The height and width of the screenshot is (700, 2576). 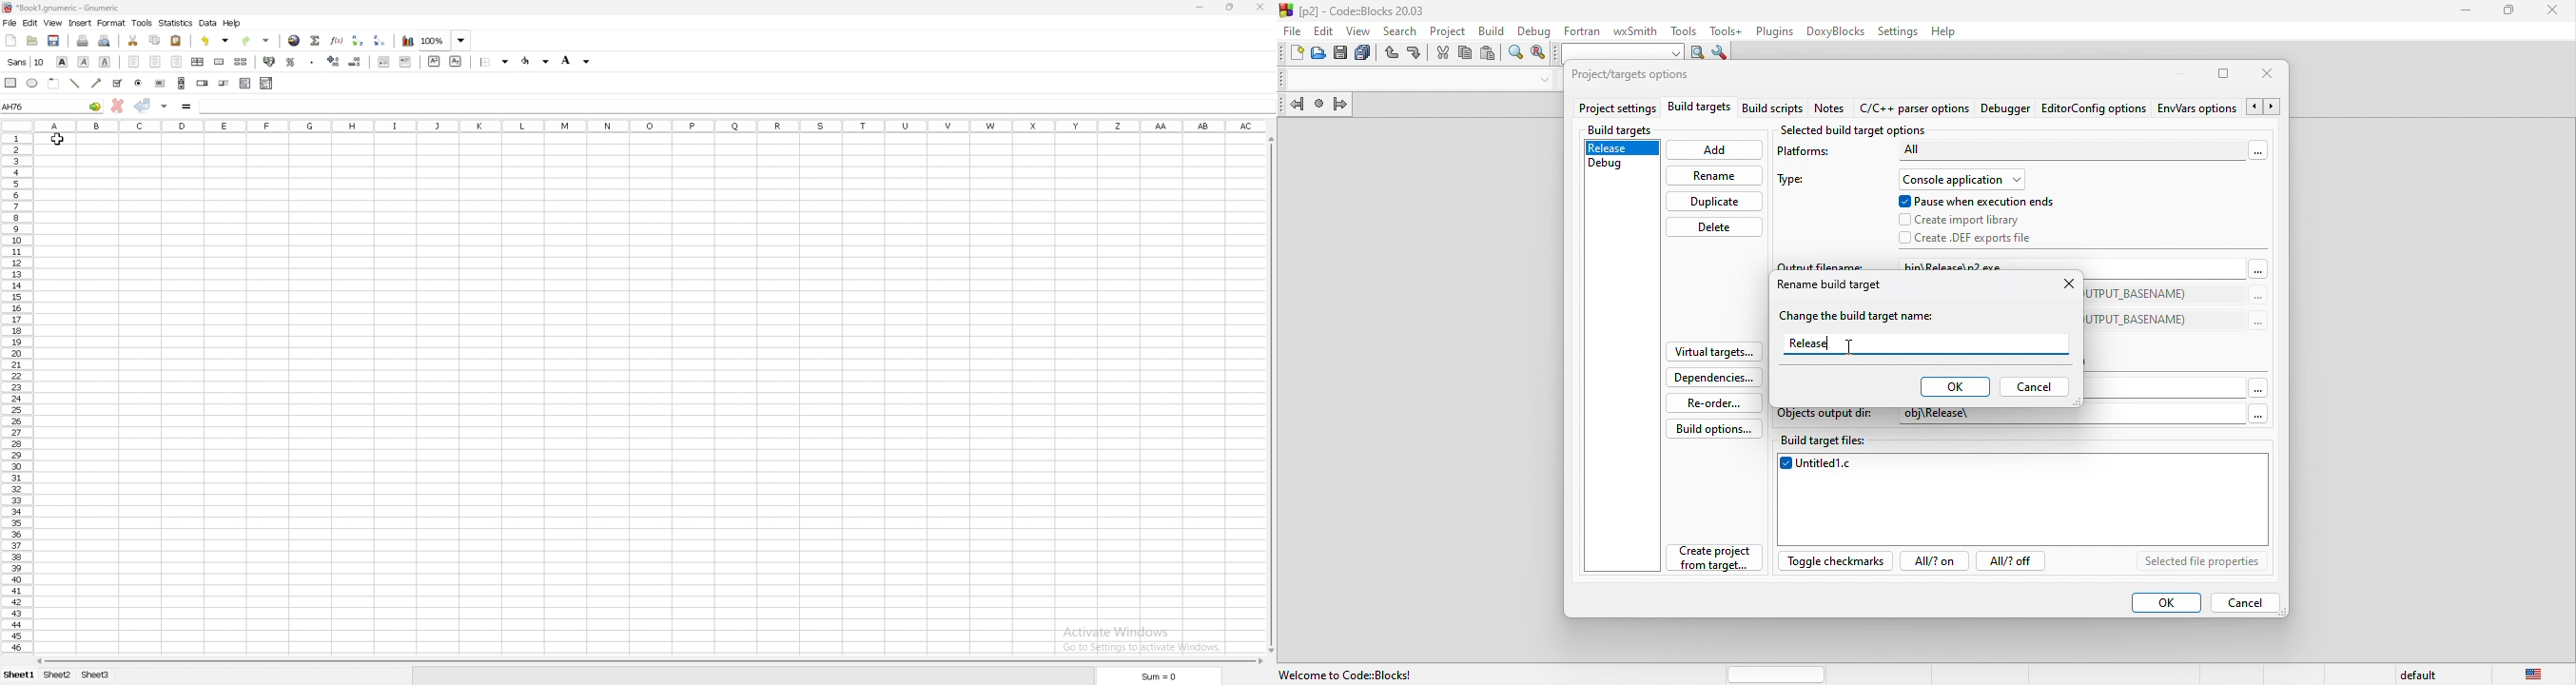 I want to click on tools, so click(x=142, y=22).